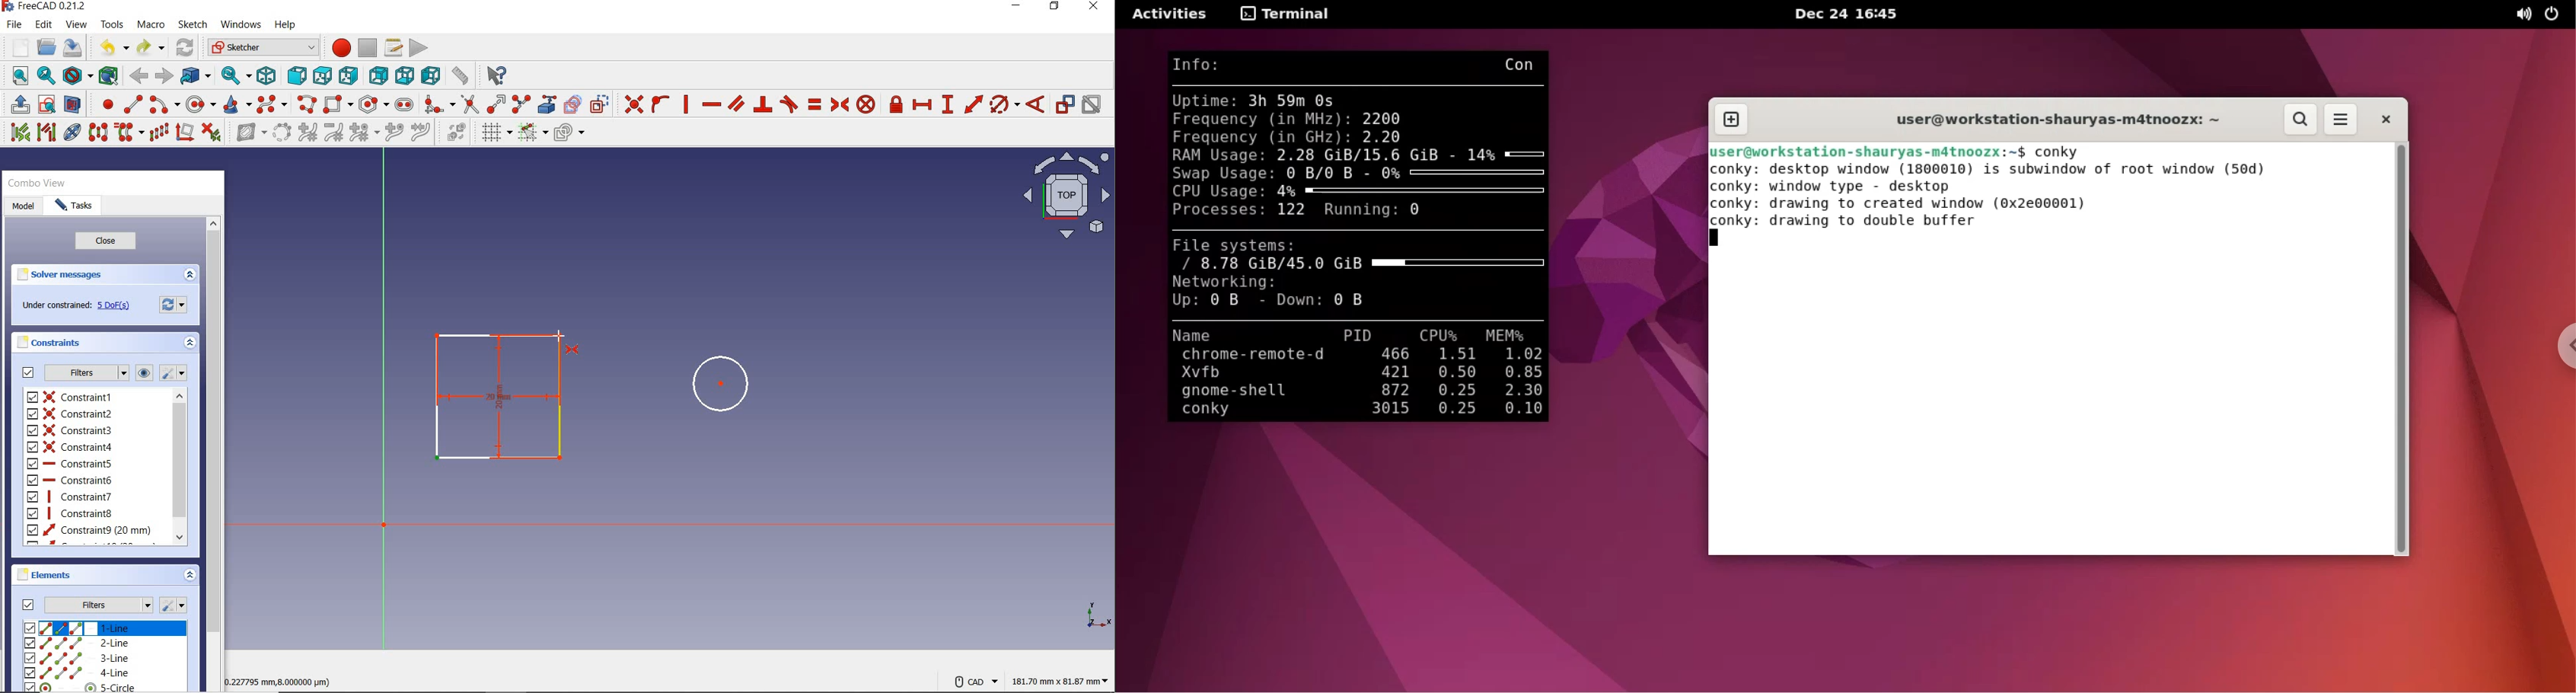 This screenshot has height=700, width=2576. Describe the element at coordinates (36, 183) in the screenshot. I see `combo view` at that location.